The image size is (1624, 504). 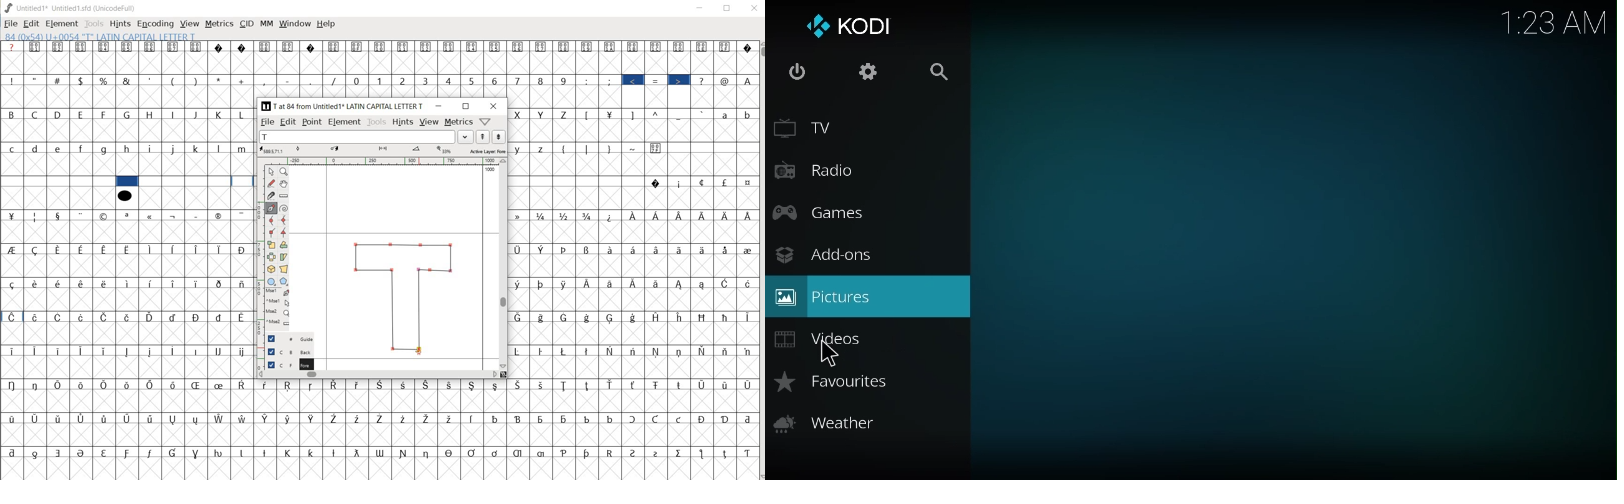 I want to click on metrics, so click(x=219, y=26).